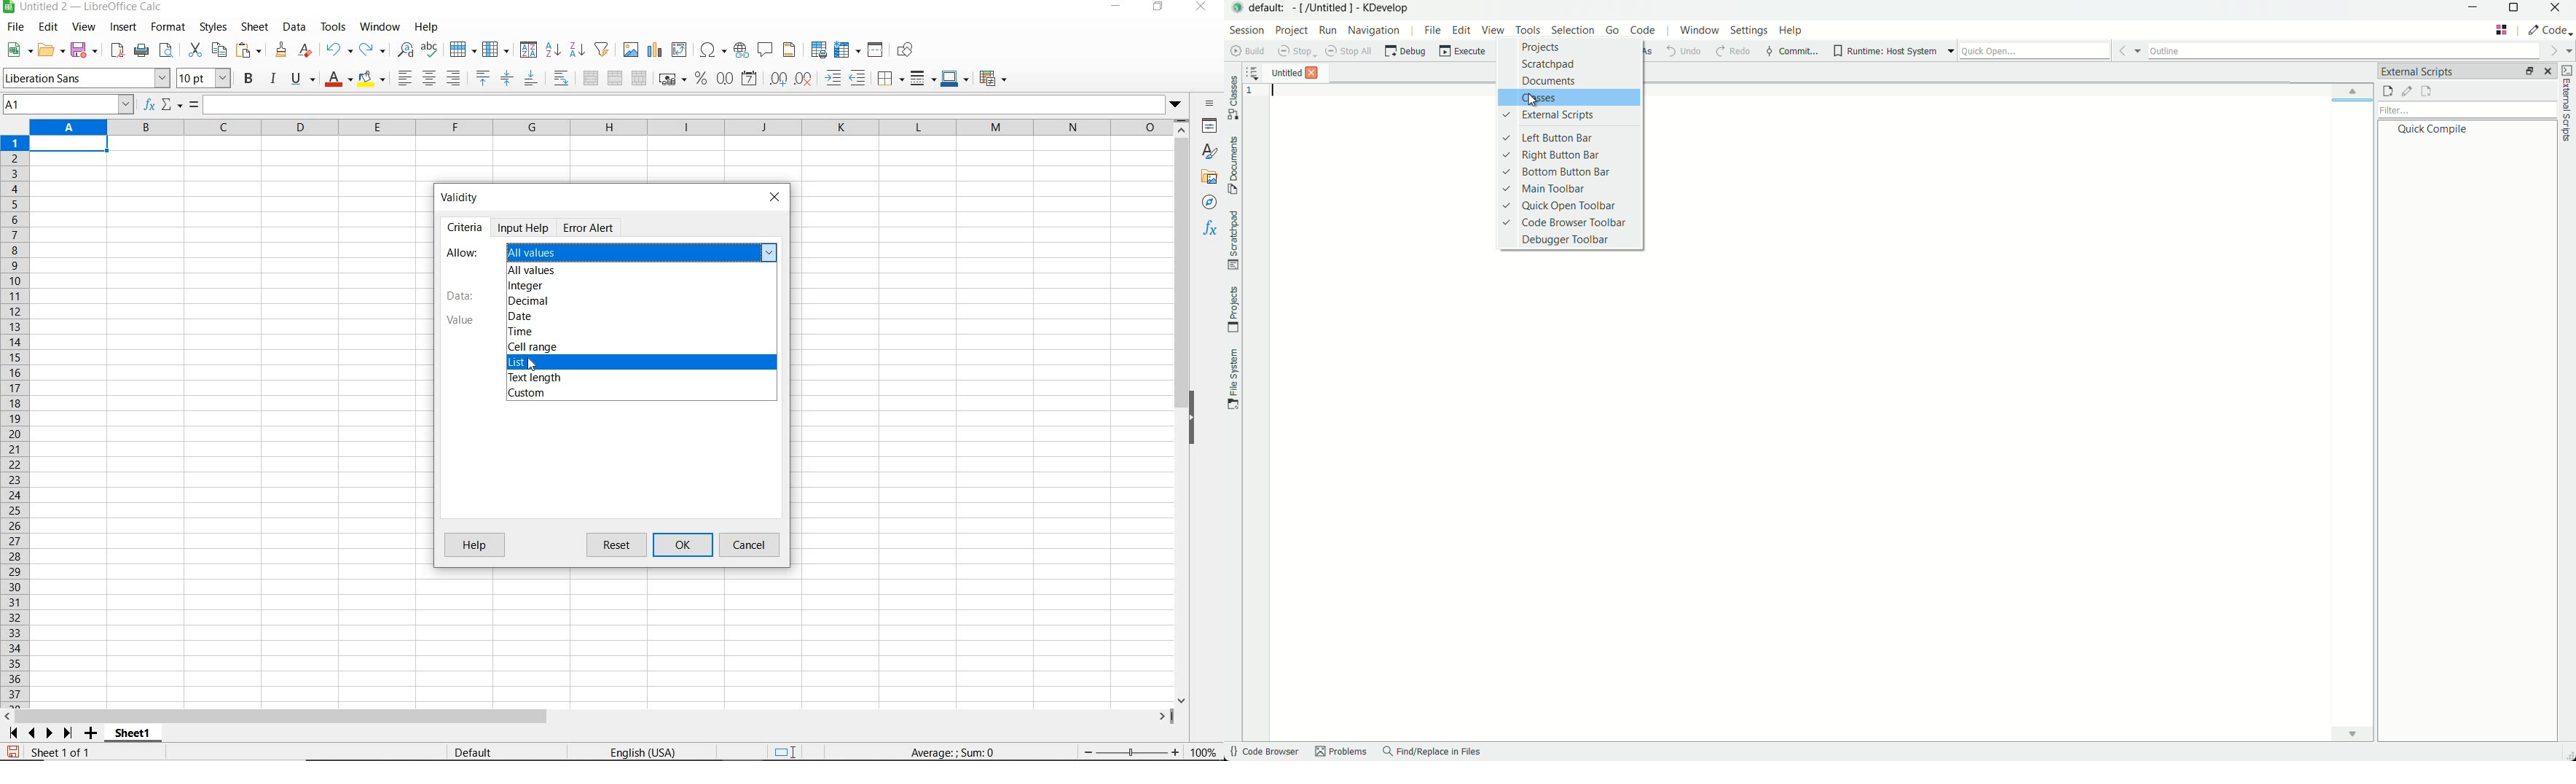  Describe the element at coordinates (924, 78) in the screenshot. I see `border style` at that location.